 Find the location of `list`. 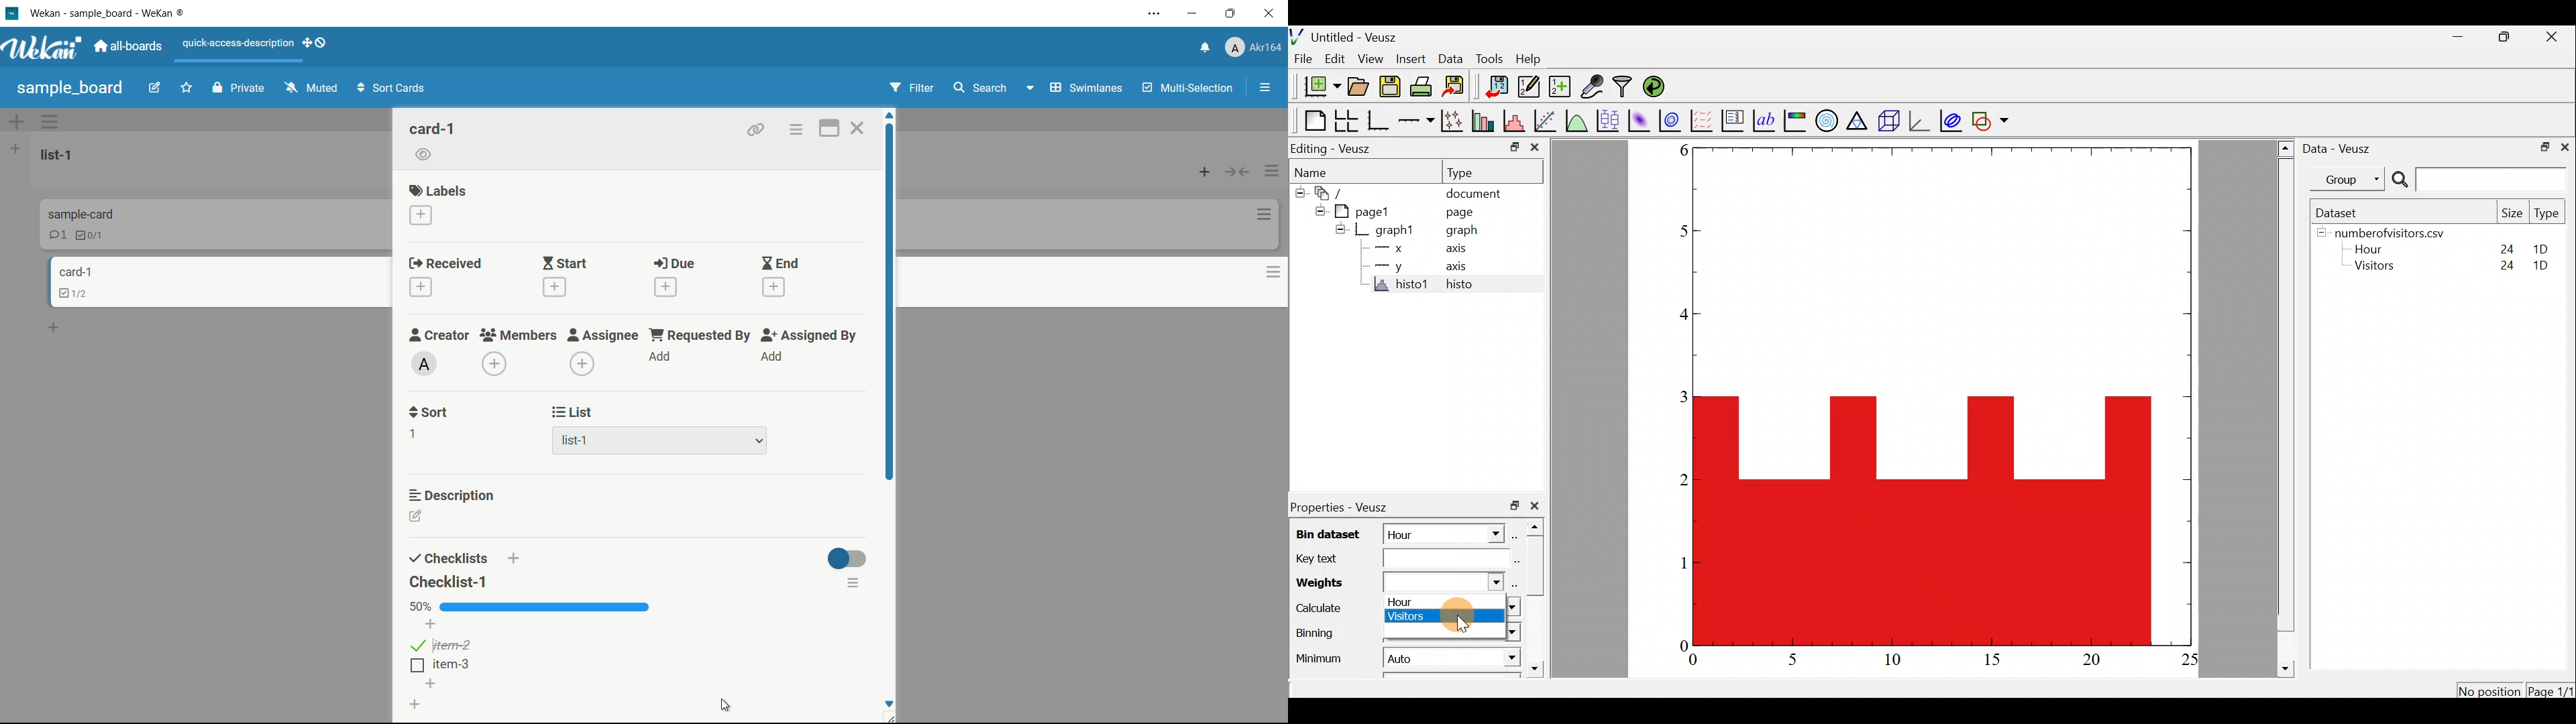

list is located at coordinates (574, 412).